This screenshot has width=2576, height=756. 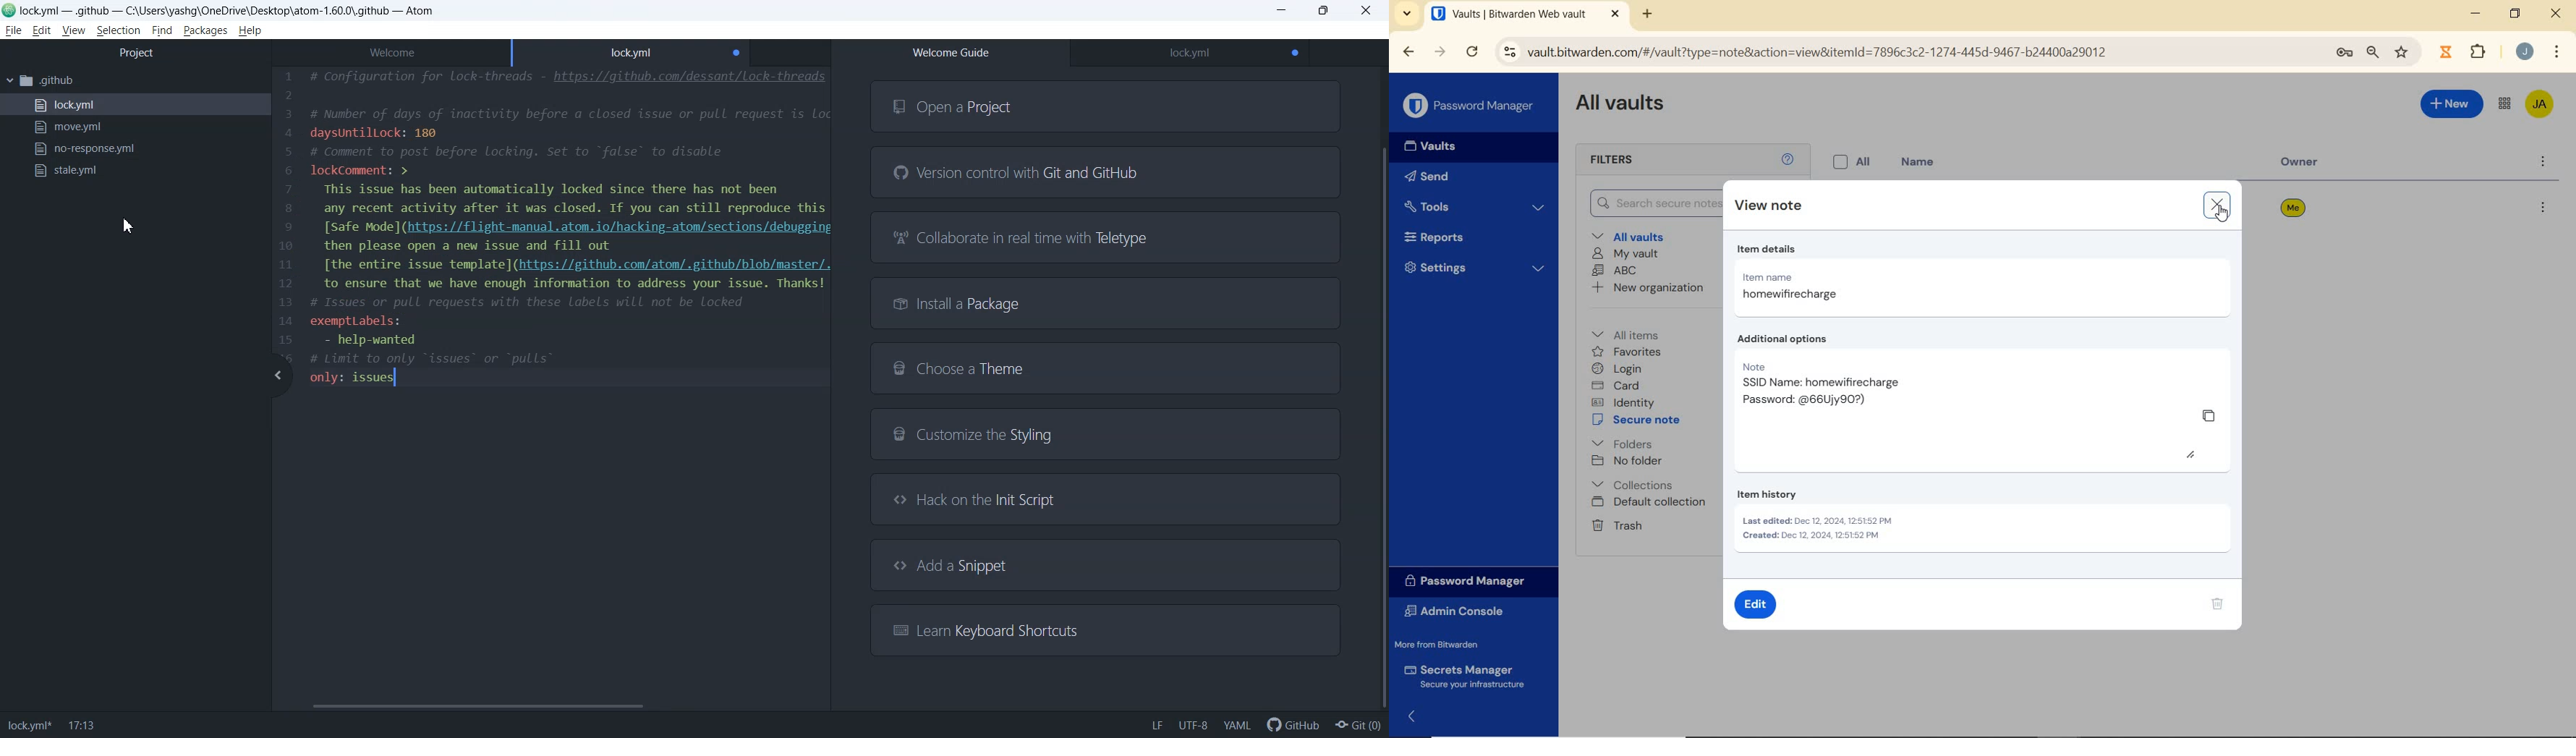 I want to click on Edit, so click(x=41, y=31).